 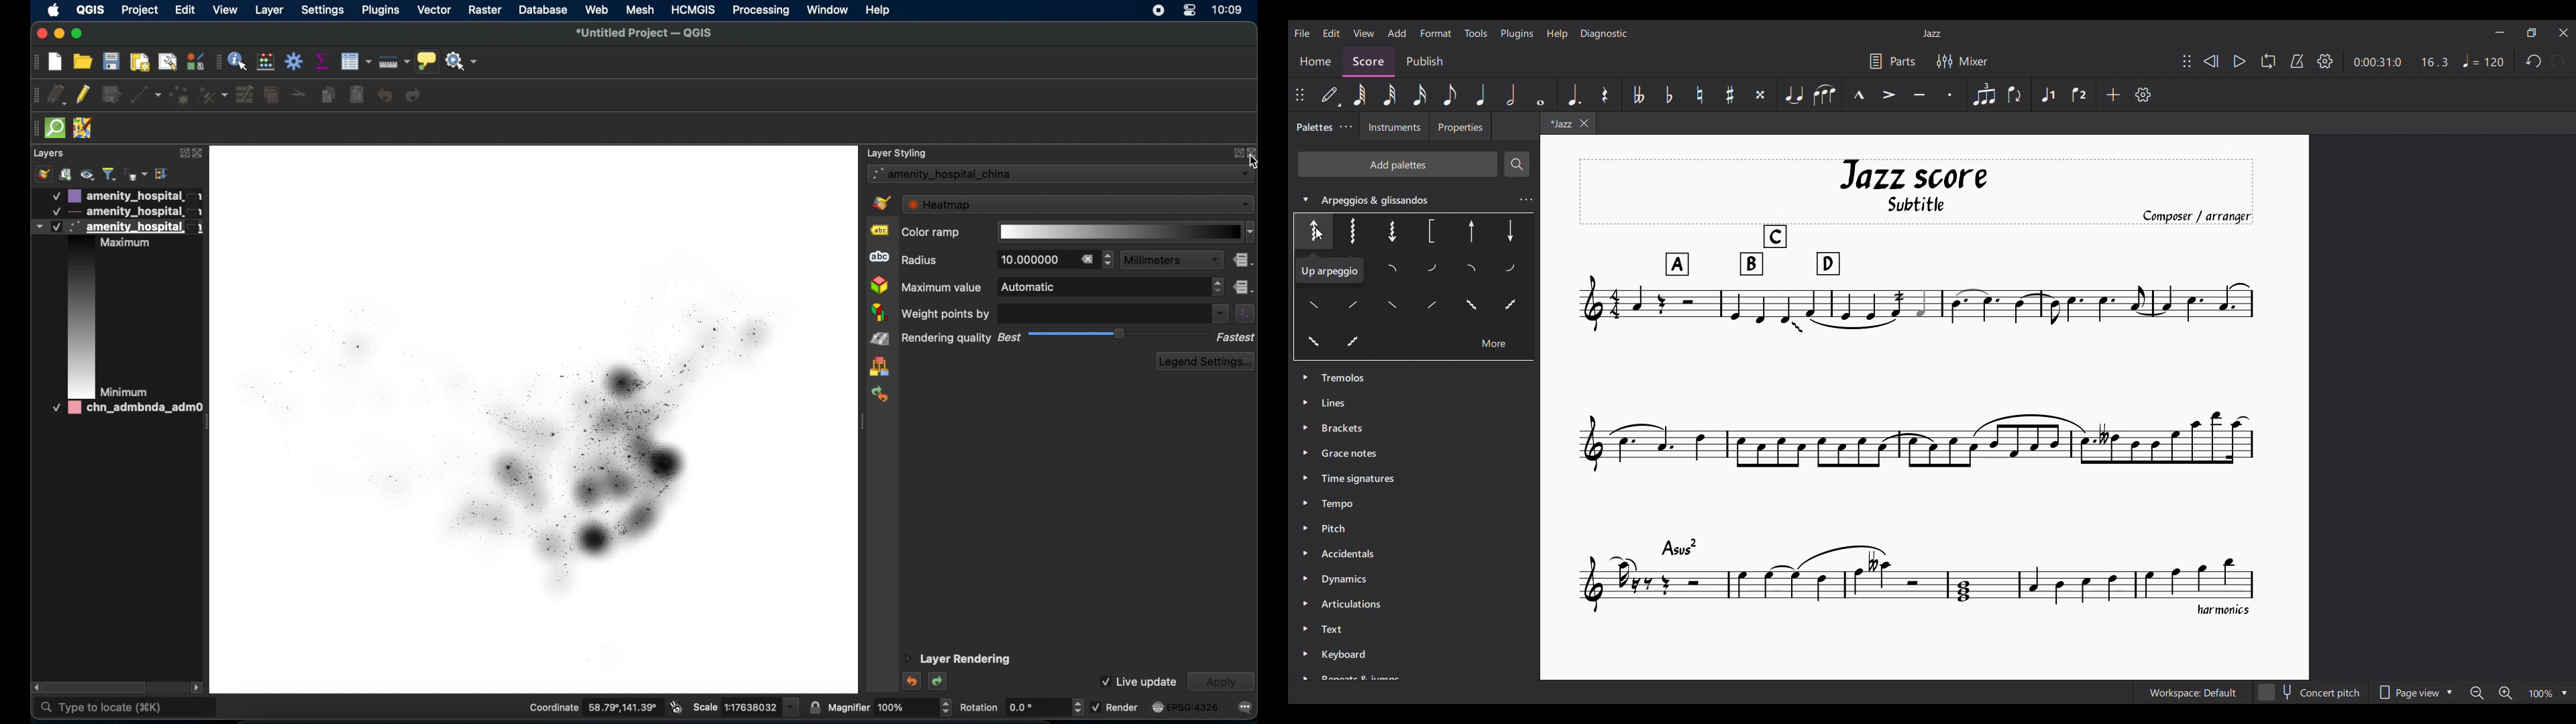 What do you see at coordinates (1434, 231) in the screenshot?
I see `` at bounding box center [1434, 231].